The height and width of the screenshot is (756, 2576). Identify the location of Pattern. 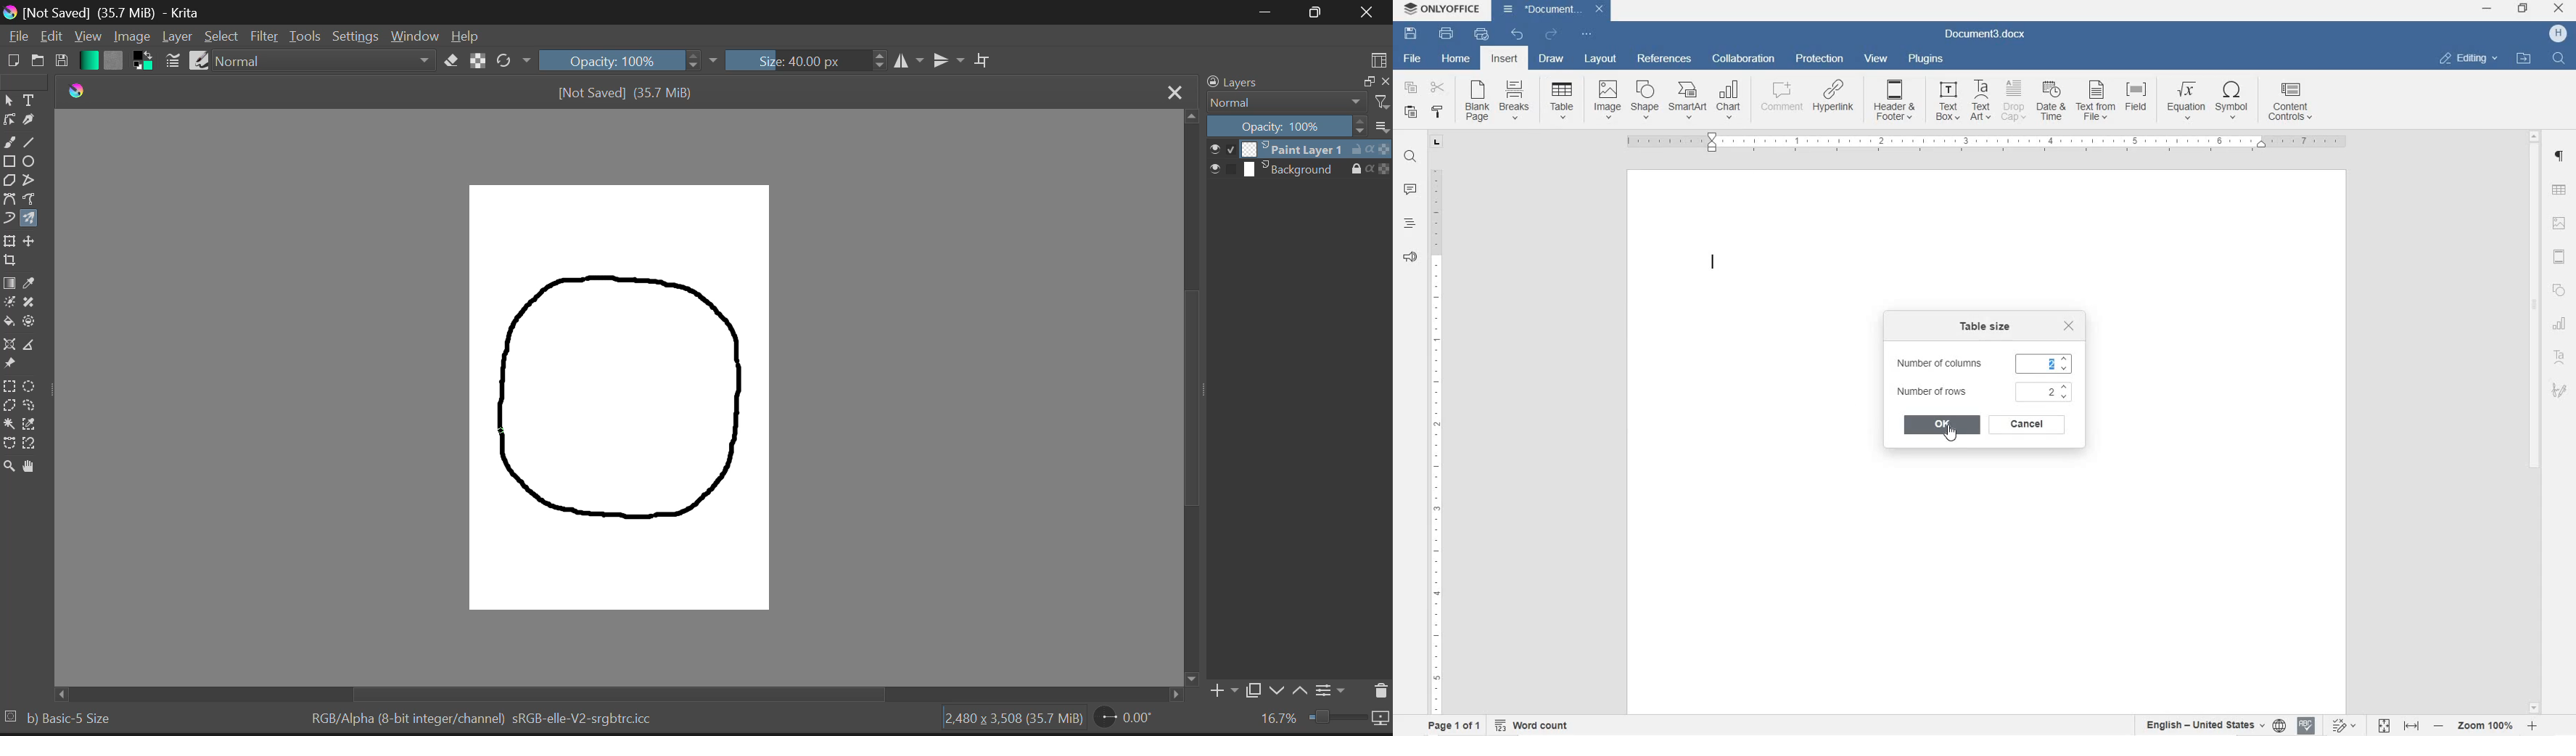
(116, 61).